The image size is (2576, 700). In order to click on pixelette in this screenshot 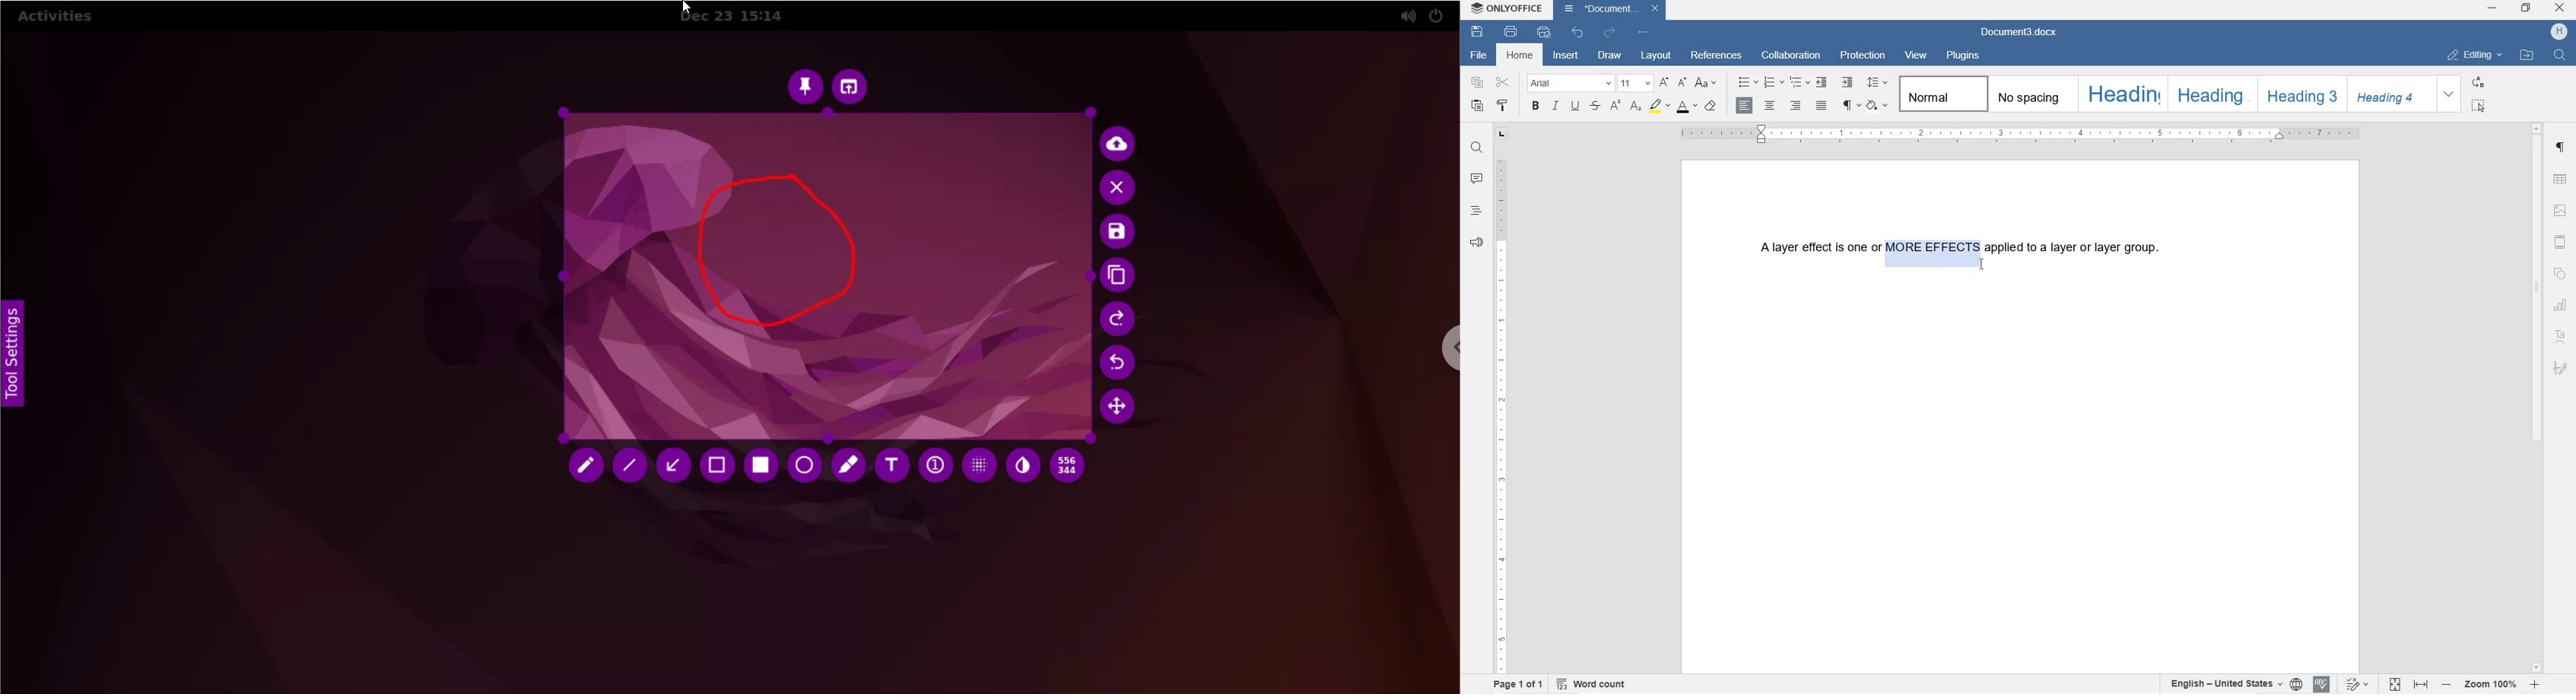, I will do `click(980, 467)`.